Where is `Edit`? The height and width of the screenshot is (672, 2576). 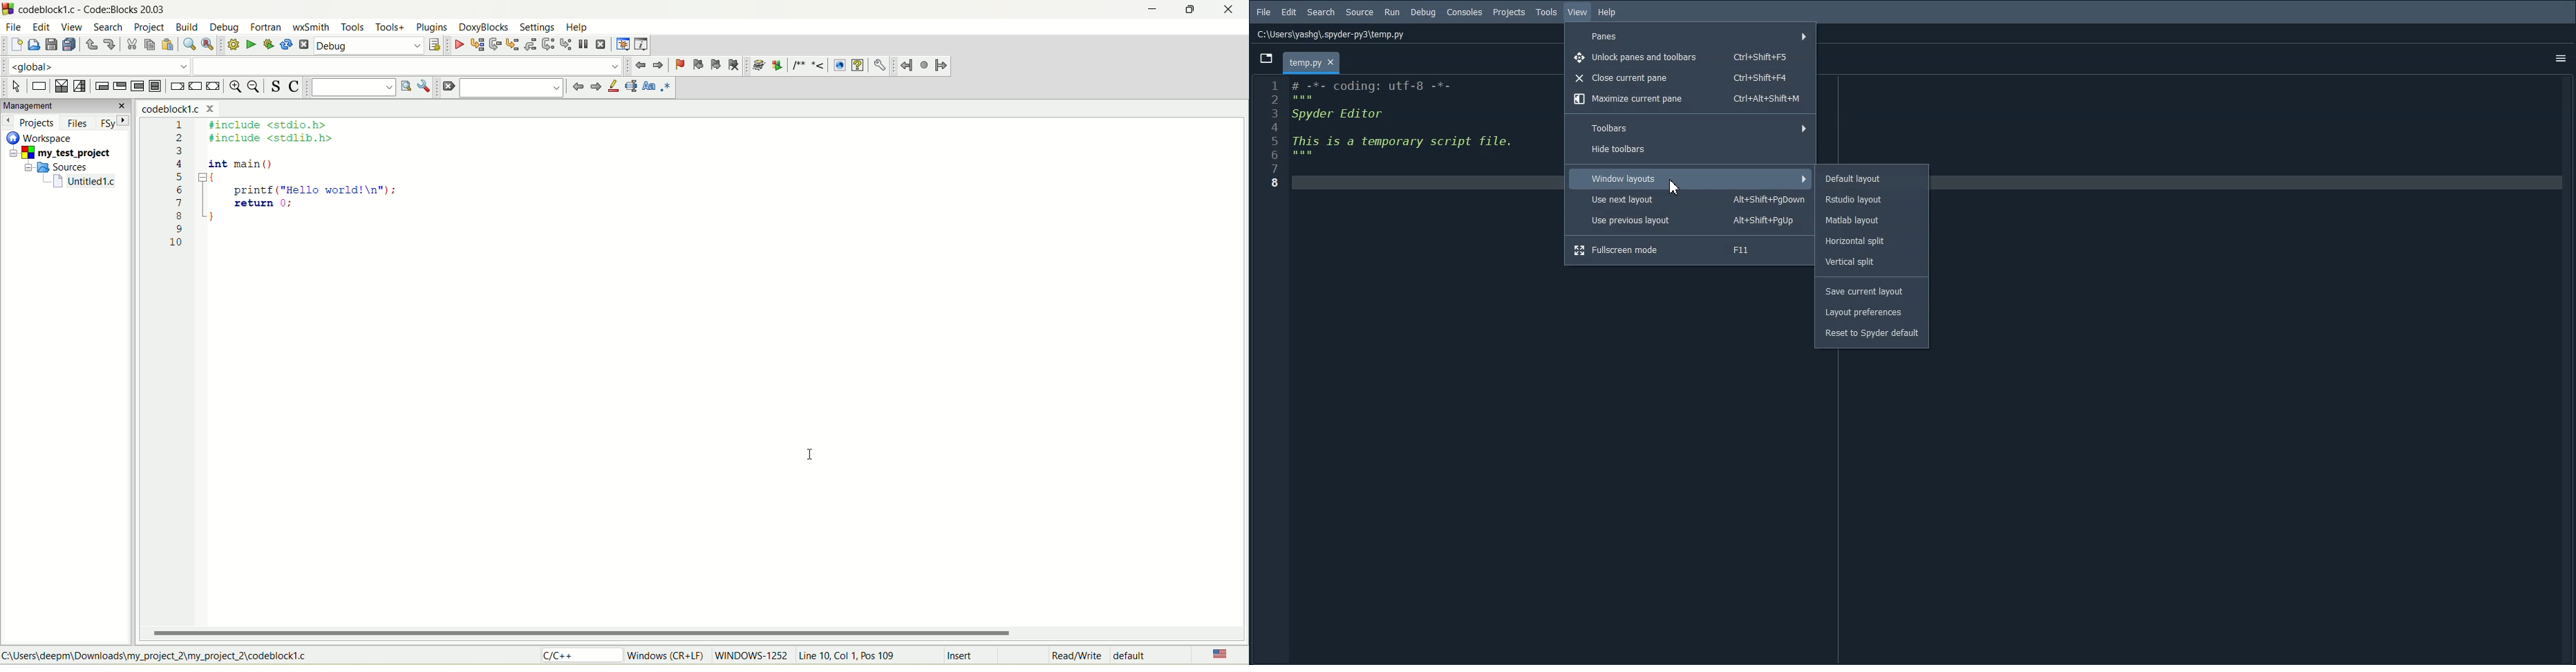 Edit is located at coordinates (1289, 12).